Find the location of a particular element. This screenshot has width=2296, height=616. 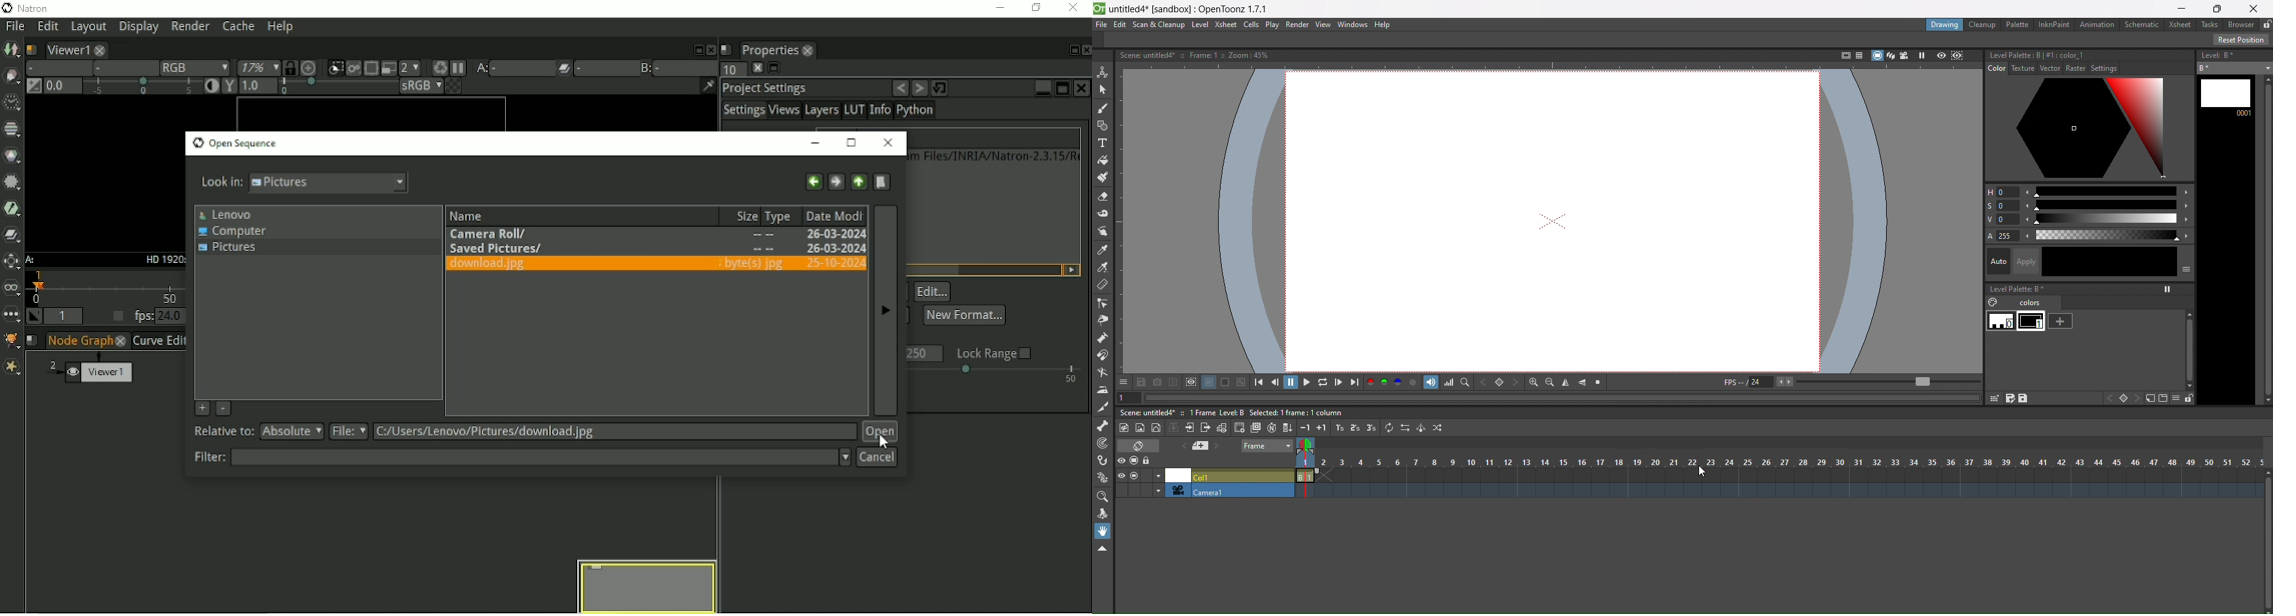

histogram  is located at coordinates (1449, 382).